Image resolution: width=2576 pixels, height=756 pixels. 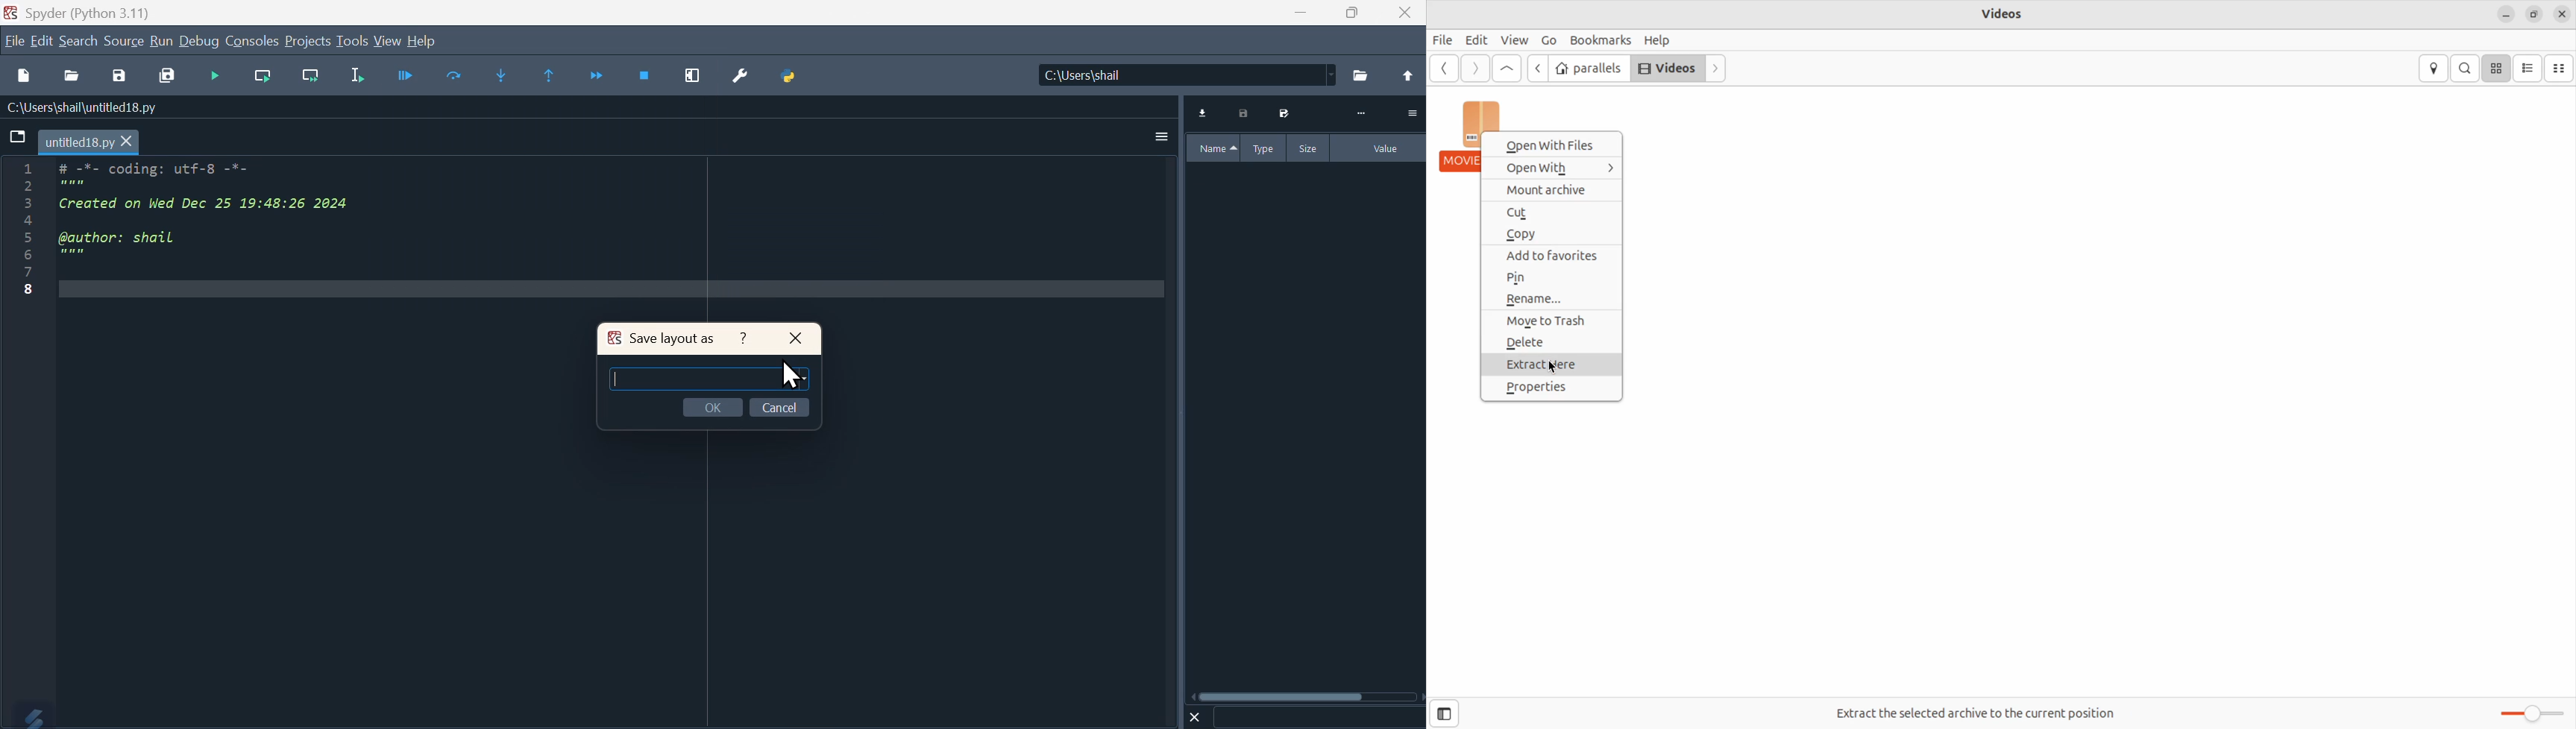 I want to click on Save all, so click(x=167, y=77).